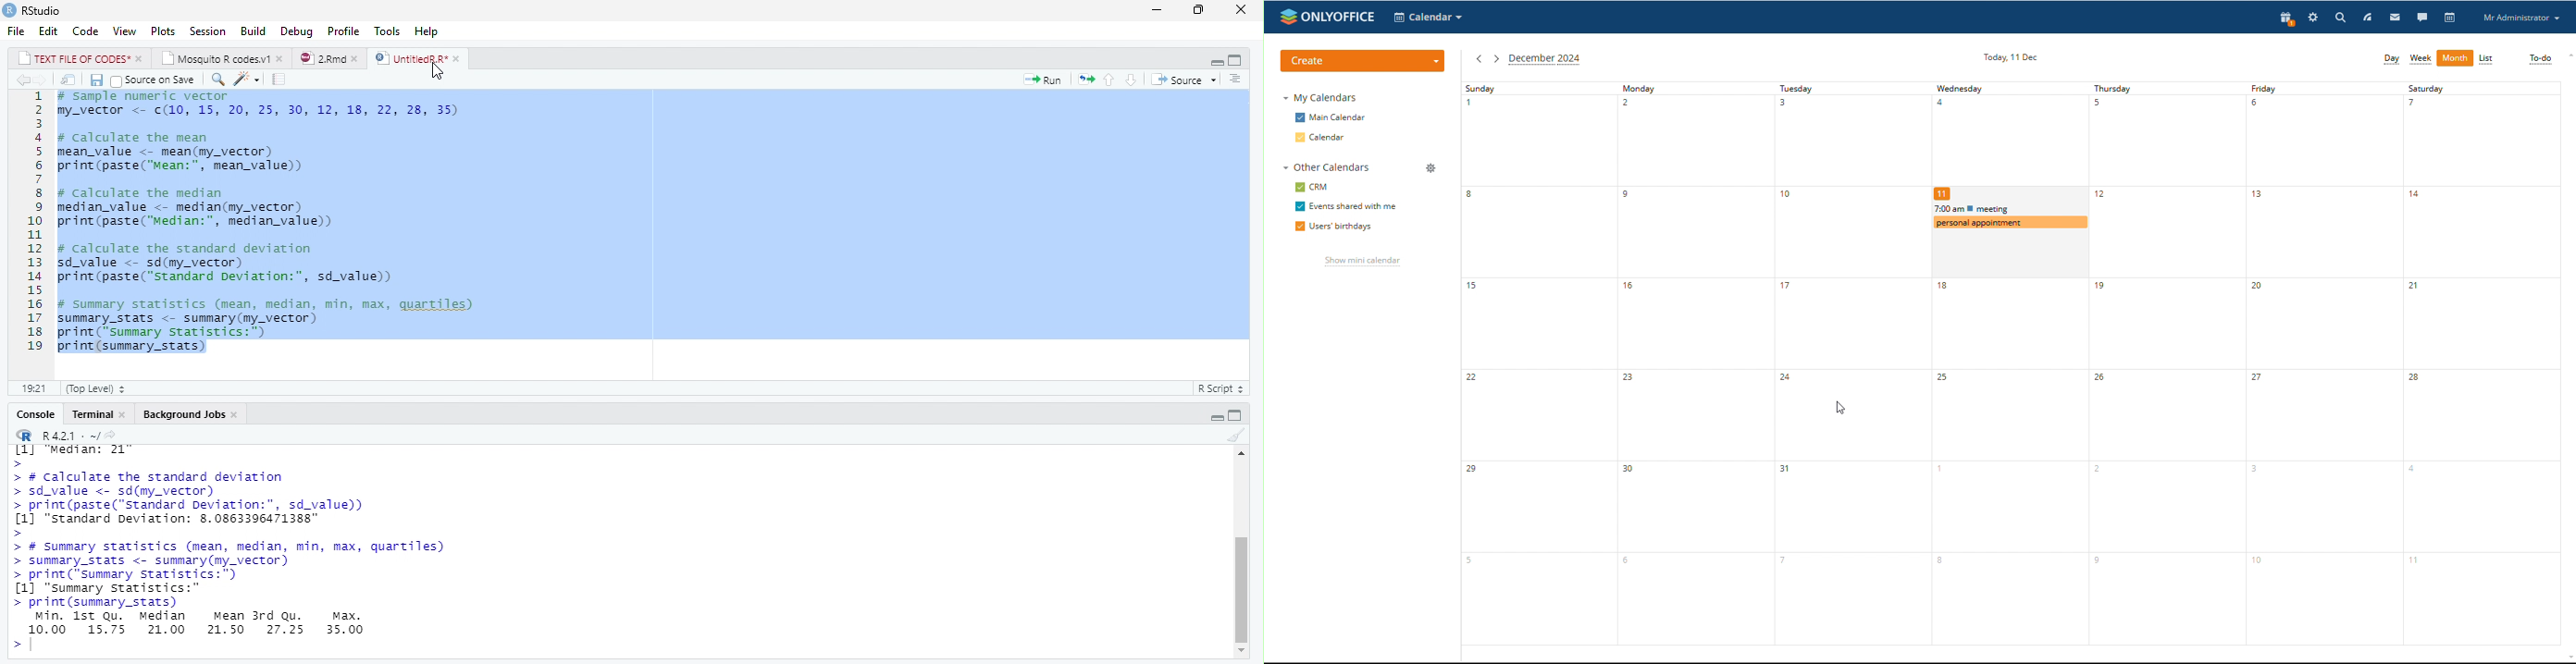 The image size is (2576, 672). Describe the element at coordinates (98, 80) in the screenshot. I see `save` at that location.